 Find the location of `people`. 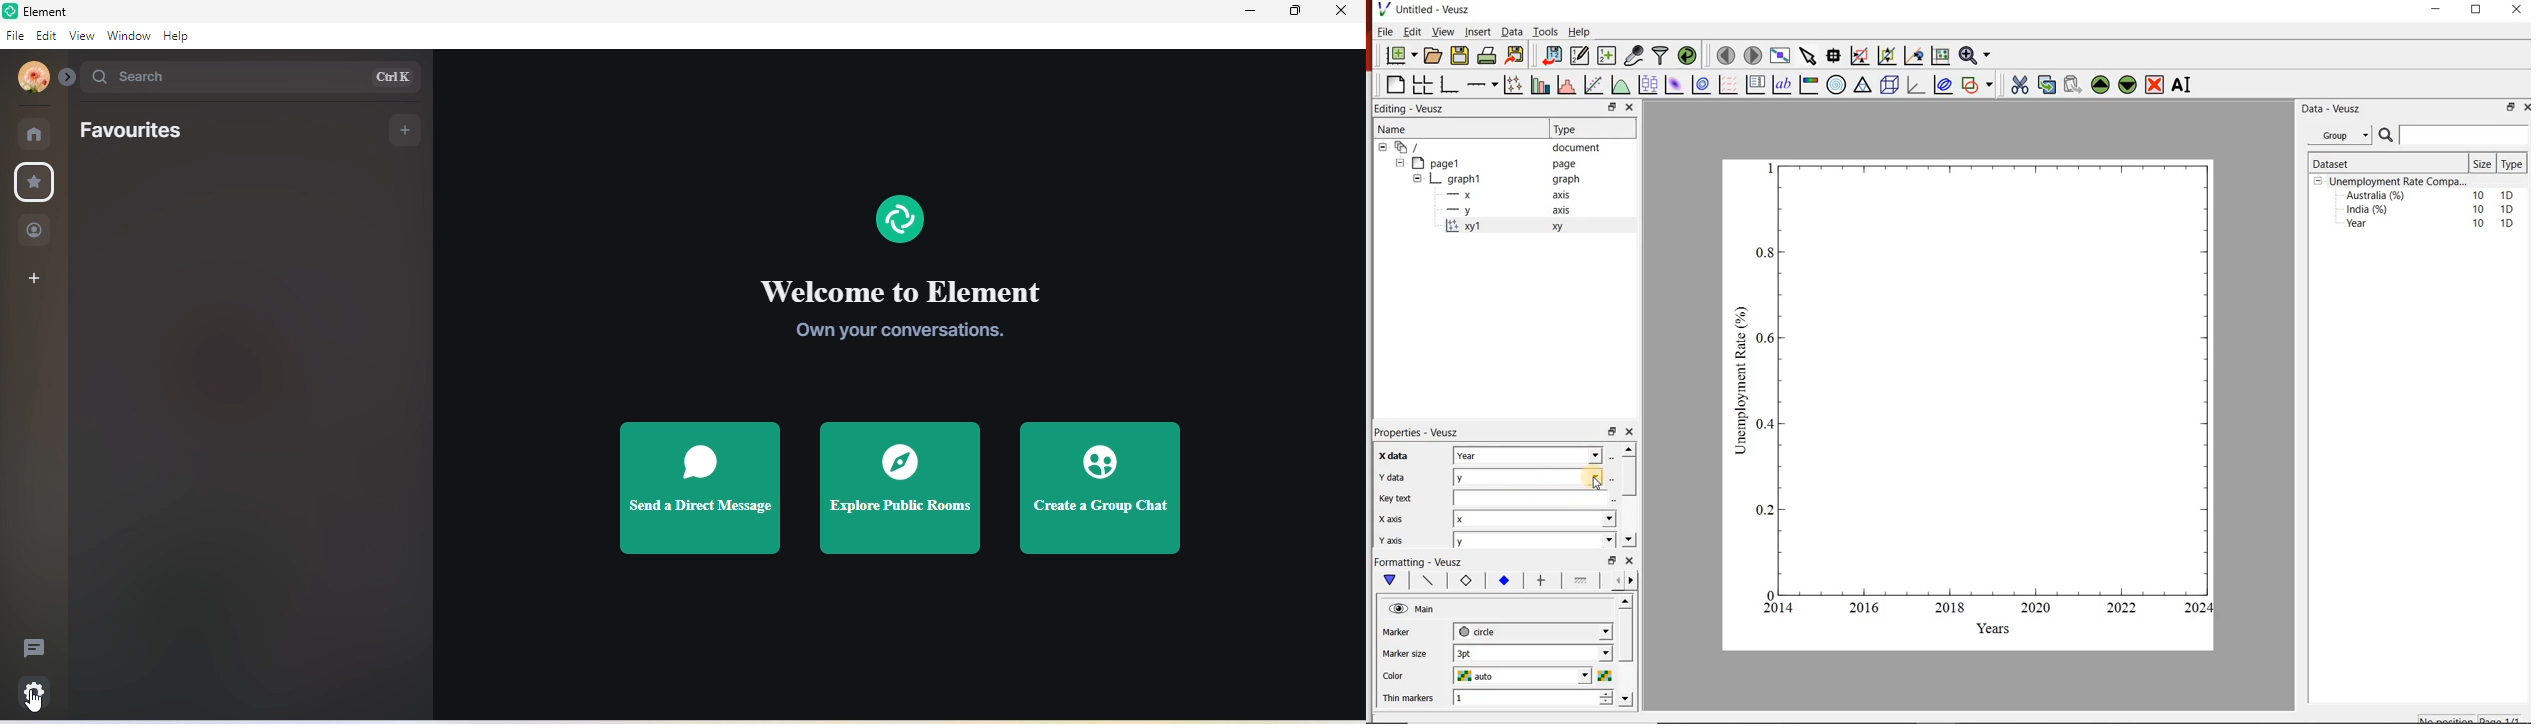

people is located at coordinates (35, 232).